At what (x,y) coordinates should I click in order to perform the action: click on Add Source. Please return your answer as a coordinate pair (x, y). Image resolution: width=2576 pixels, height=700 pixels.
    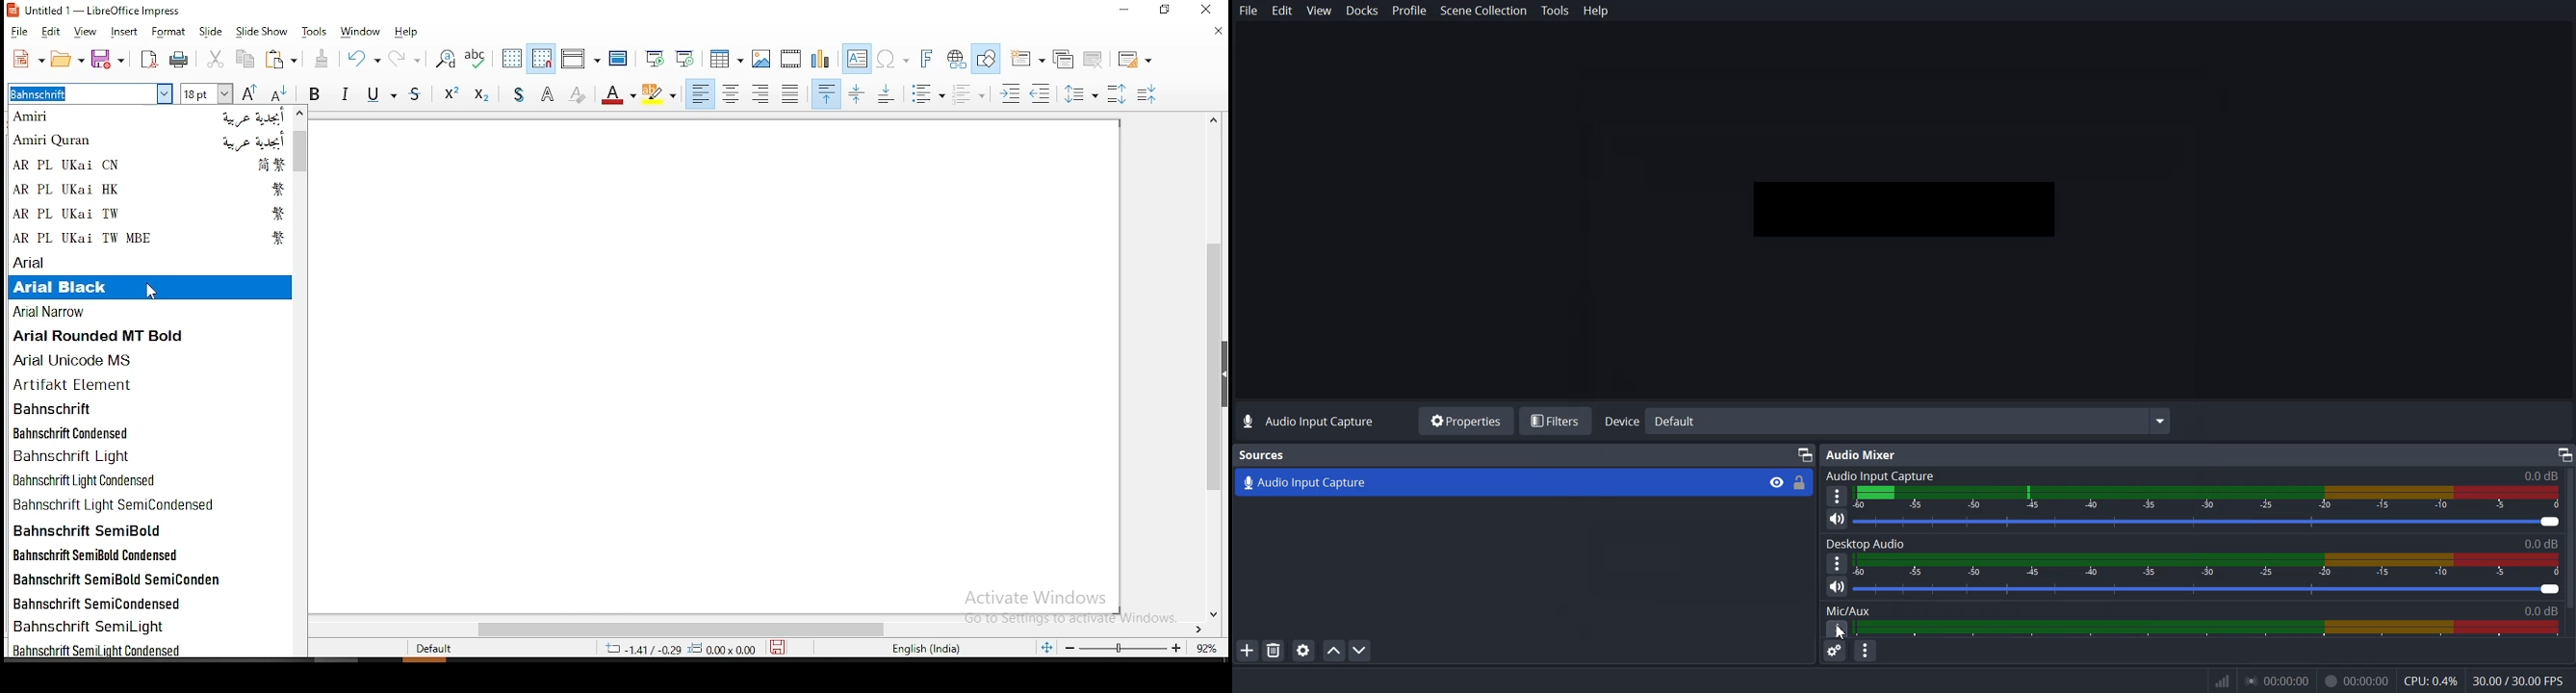
    Looking at the image, I should click on (1247, 650).